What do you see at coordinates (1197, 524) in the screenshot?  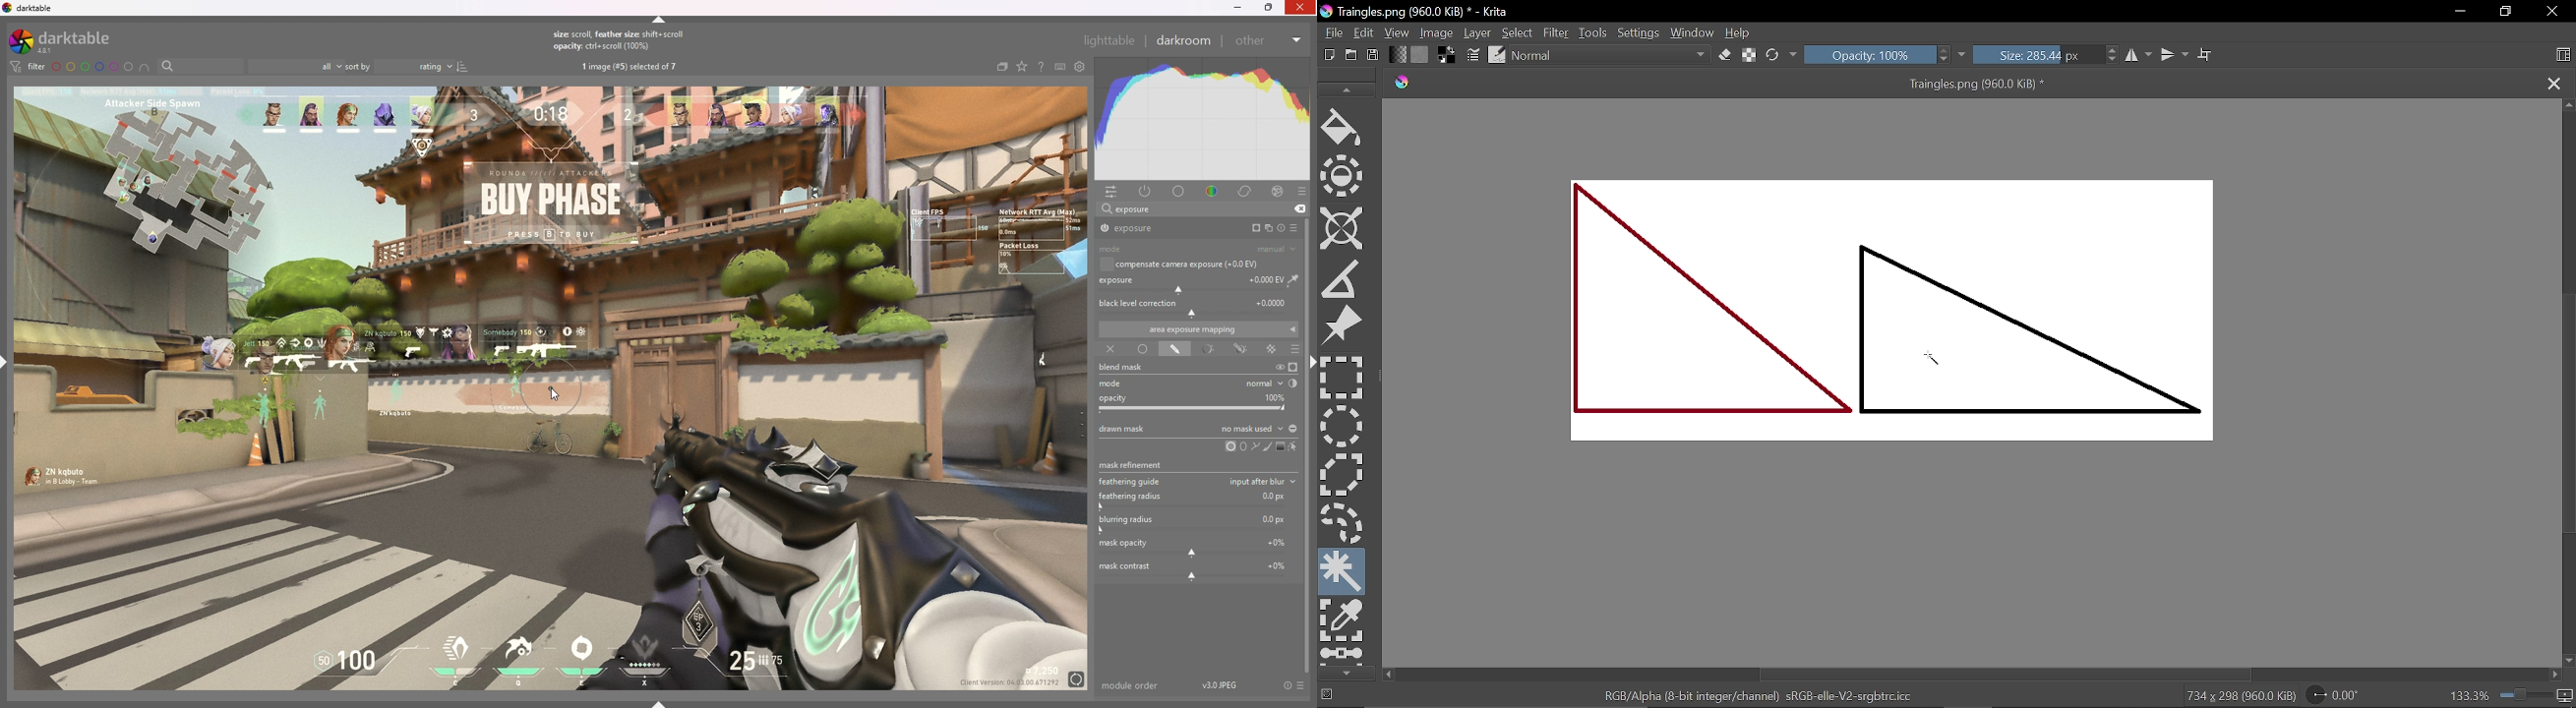 I see `blurring radius` at bounding box center [1197, 524].